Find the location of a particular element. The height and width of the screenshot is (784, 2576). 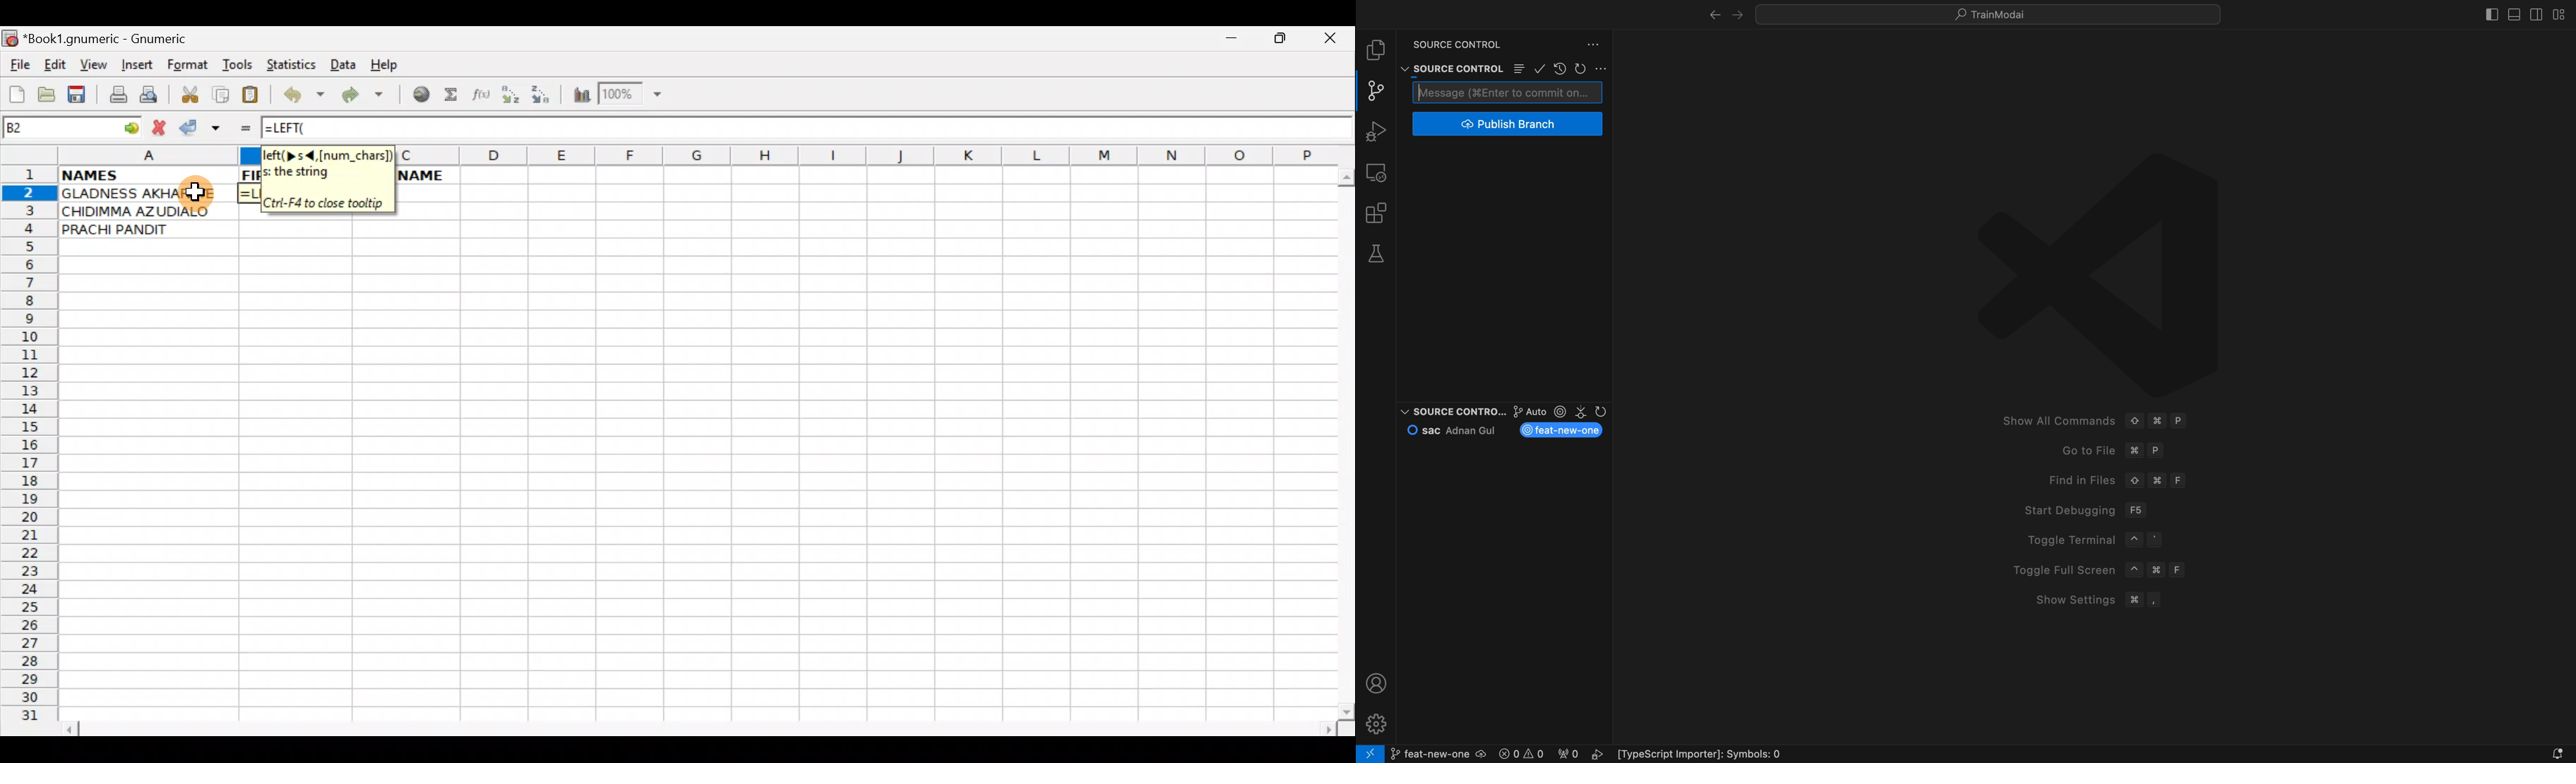

publish branch is located at coordinates (1506, 124).